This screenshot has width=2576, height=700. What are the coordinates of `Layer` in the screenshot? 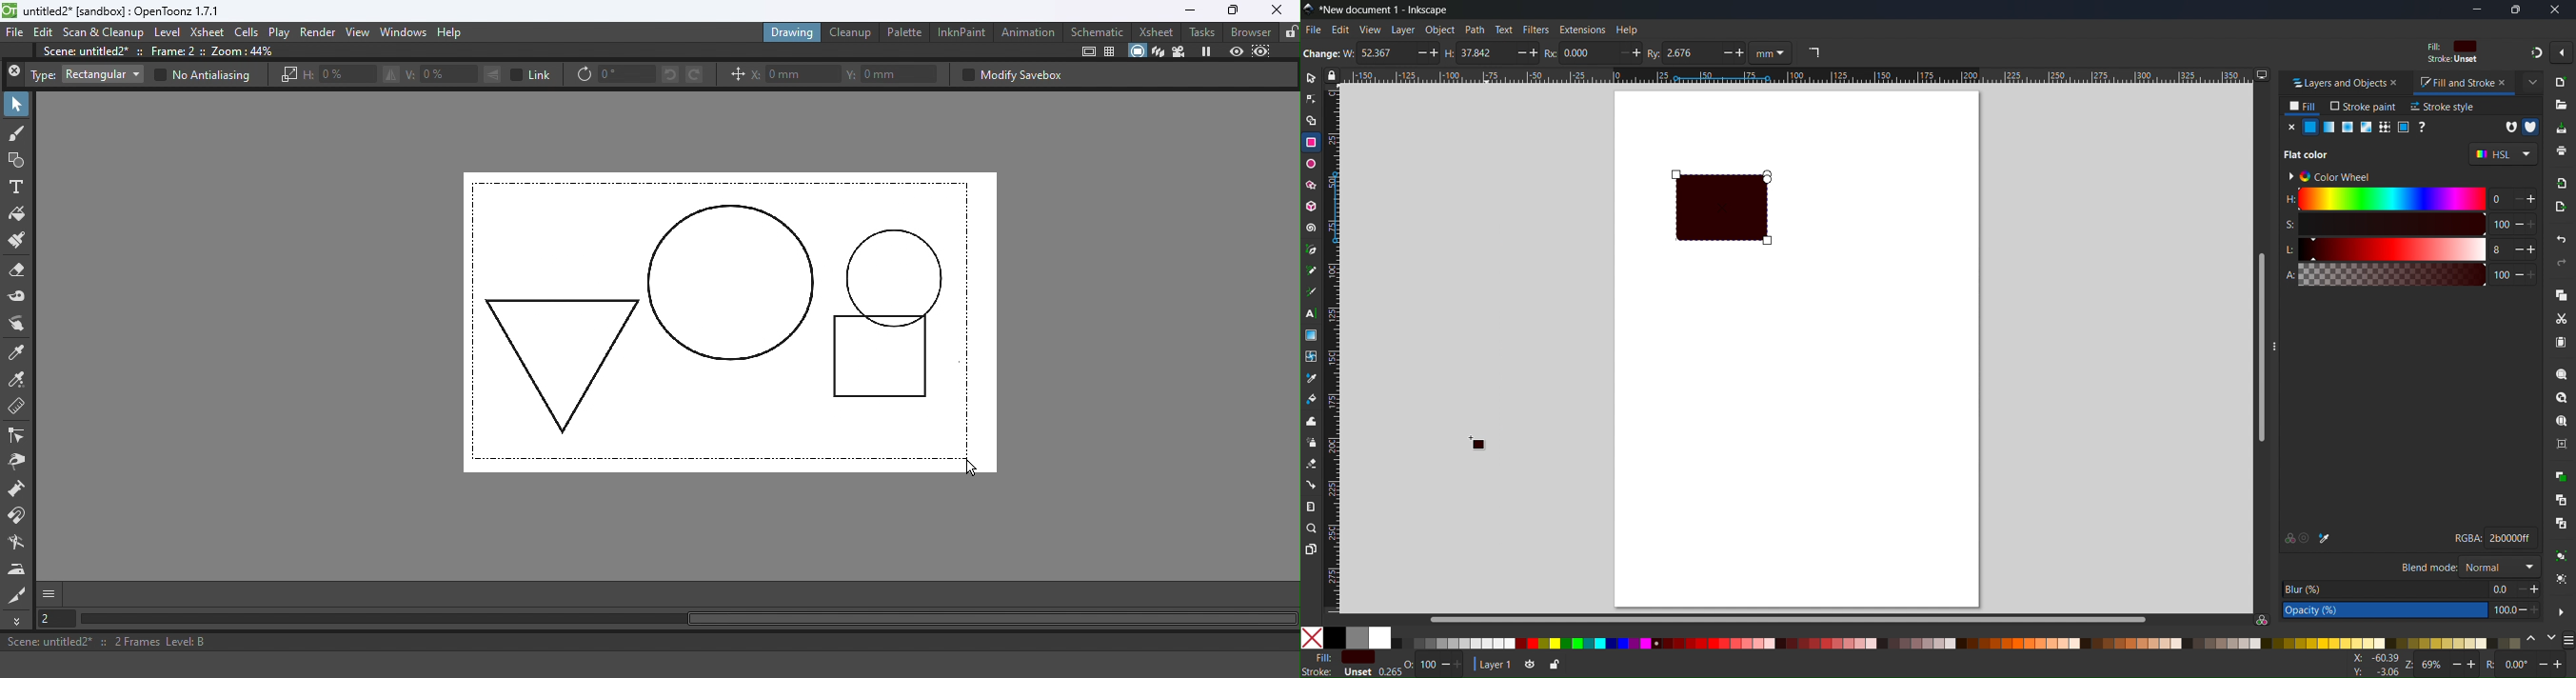 It's located at (1402, 29).